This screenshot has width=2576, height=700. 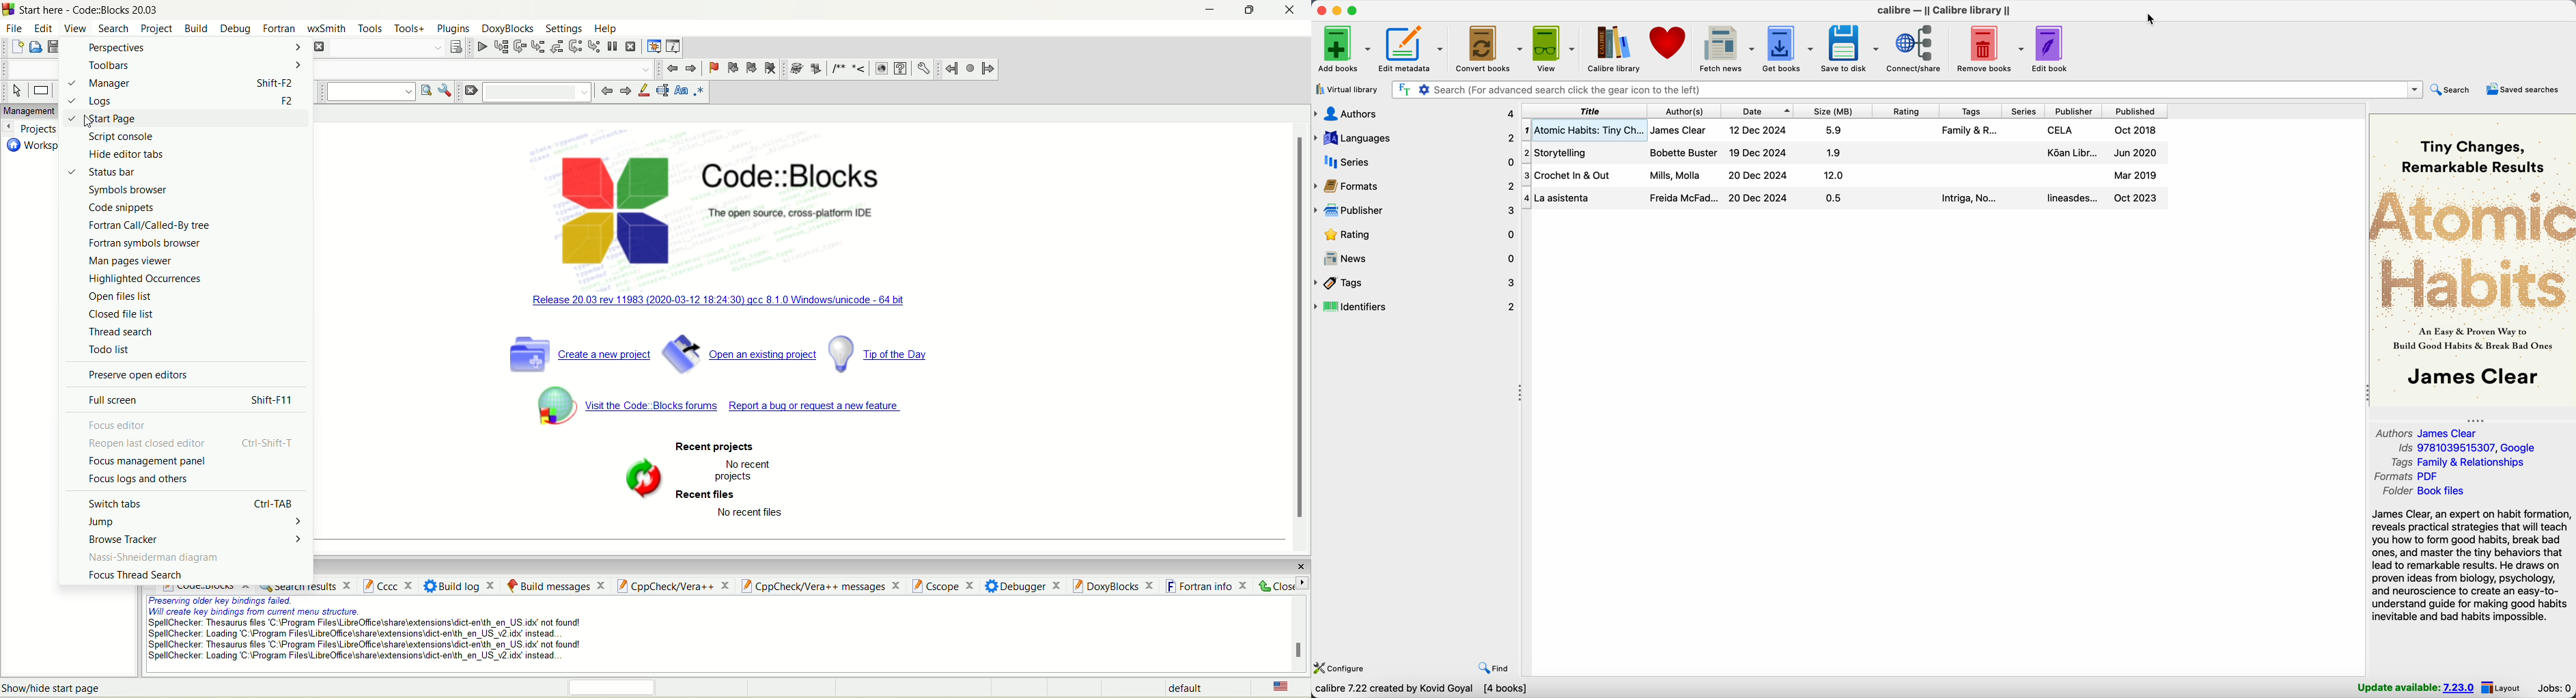 What do you see at coordinates (234, 28) in the screenshot?
I see `debug` at bounding box center [234, 28].